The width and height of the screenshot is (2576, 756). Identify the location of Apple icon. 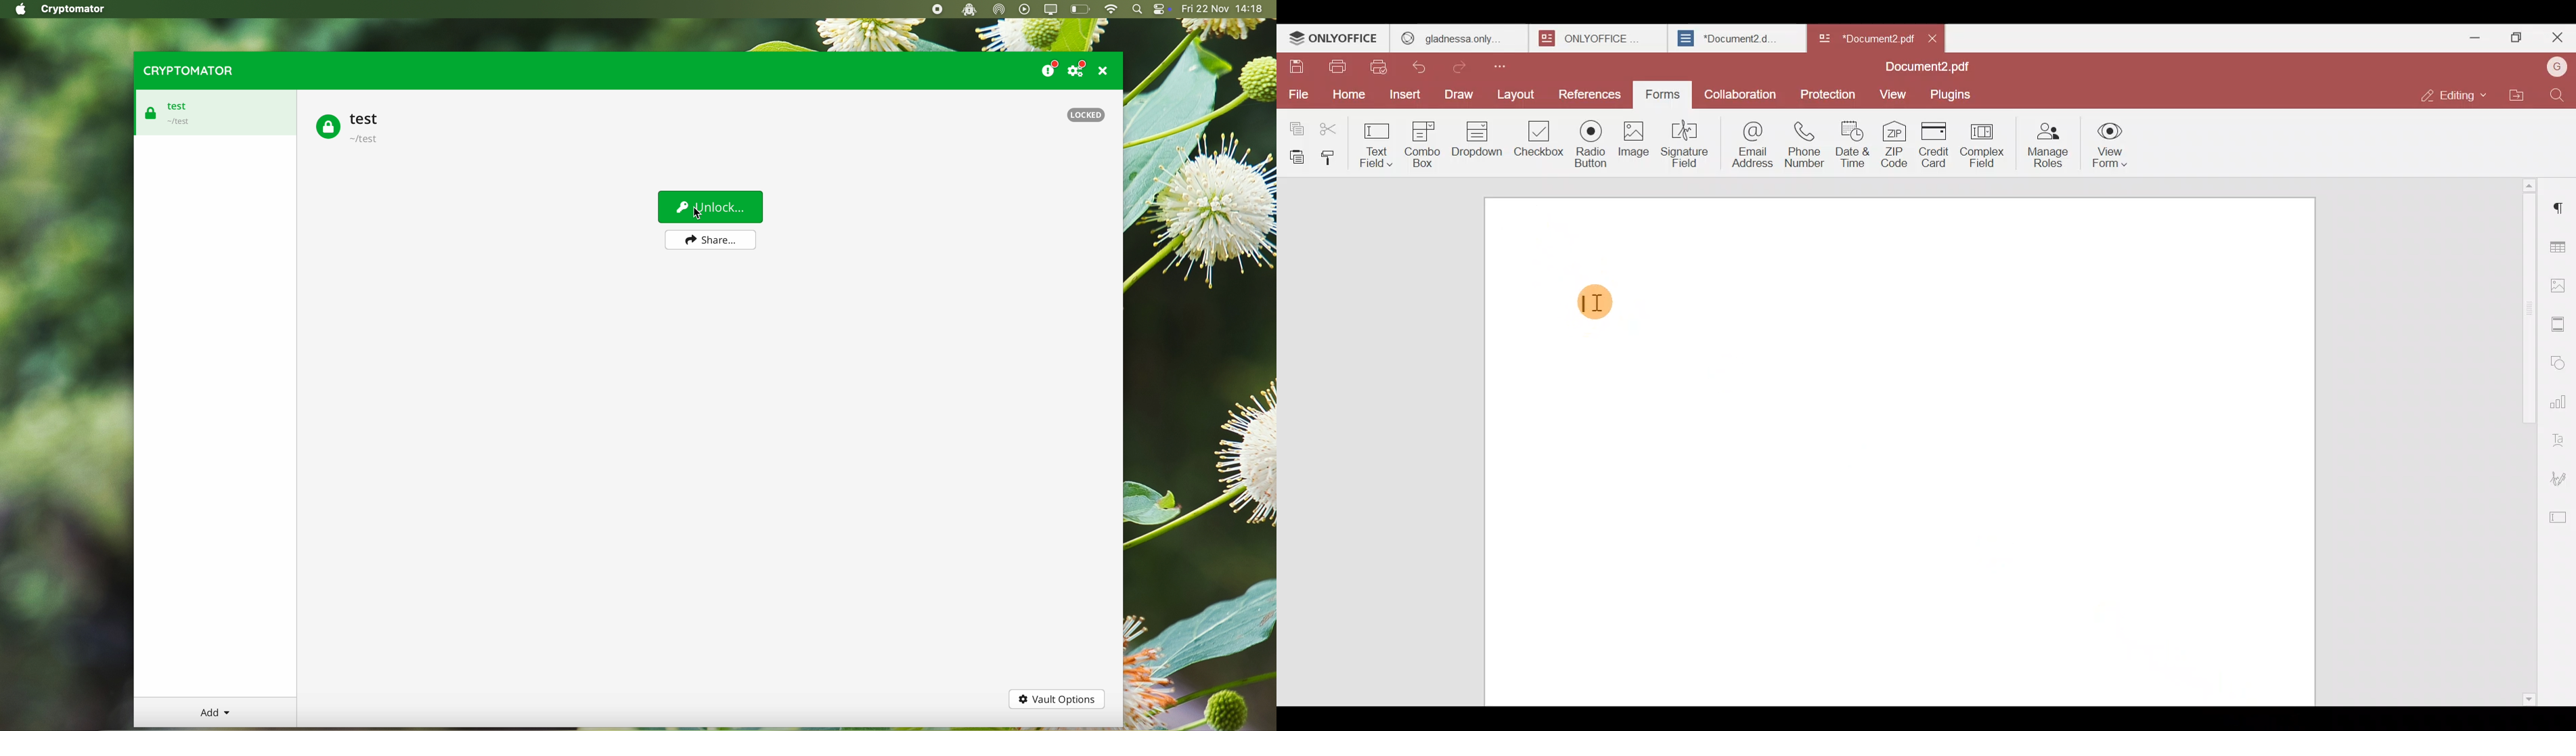
(17, 9).